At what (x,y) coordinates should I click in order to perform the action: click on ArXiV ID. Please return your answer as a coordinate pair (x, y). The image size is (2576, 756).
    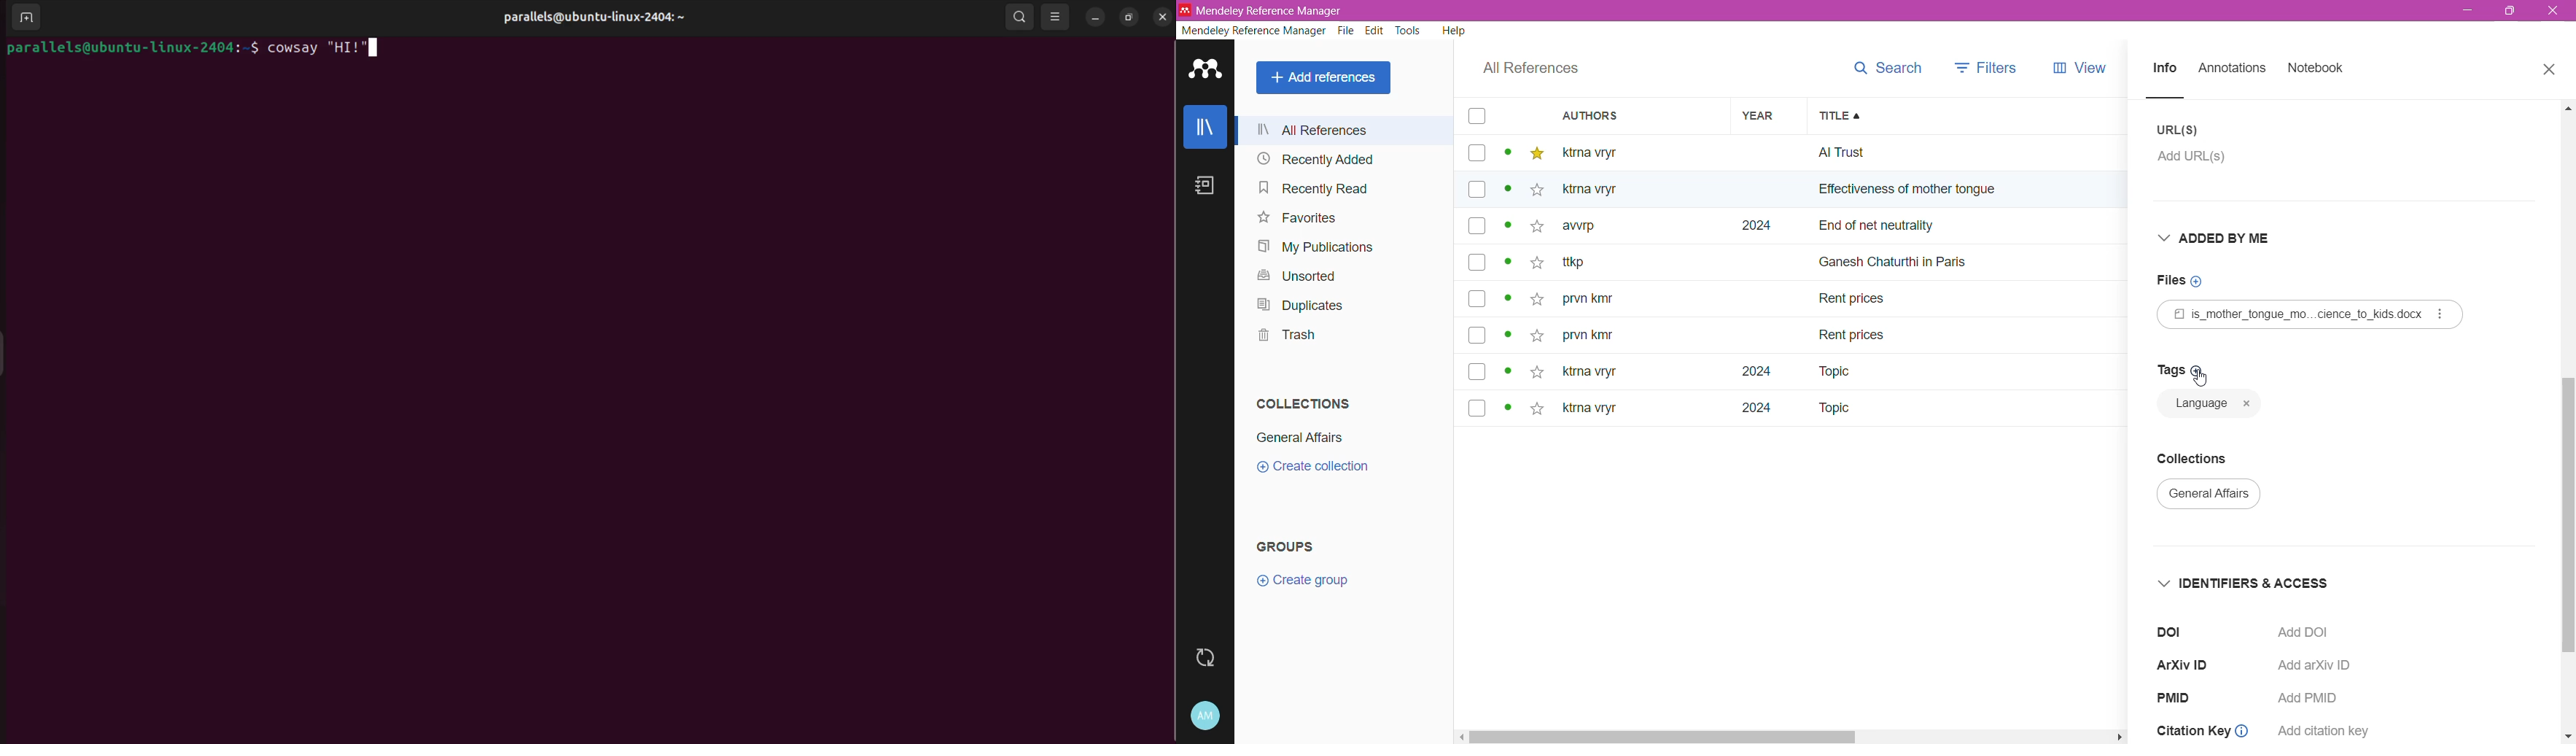
    Looking at the image, I should click on (2187, 662).